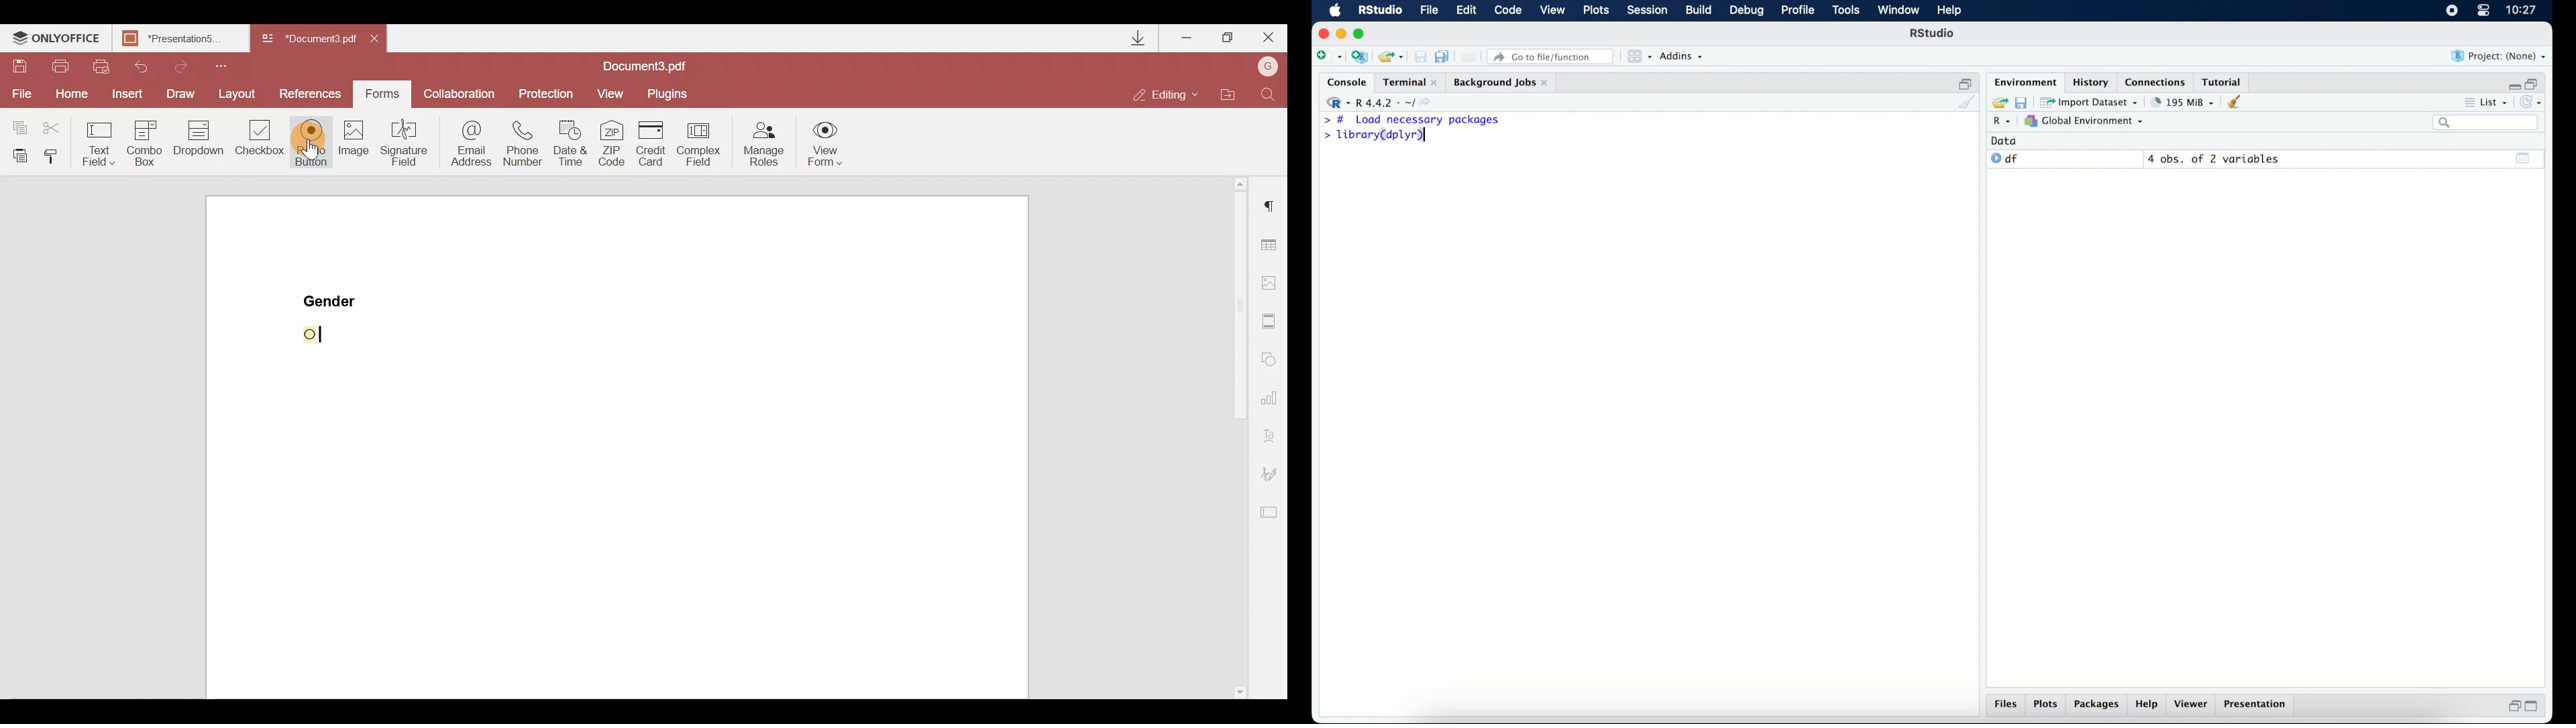 Image resolution: width=2576 pixels, height=728 pixels. I want to click on  space, so click(311, 334).